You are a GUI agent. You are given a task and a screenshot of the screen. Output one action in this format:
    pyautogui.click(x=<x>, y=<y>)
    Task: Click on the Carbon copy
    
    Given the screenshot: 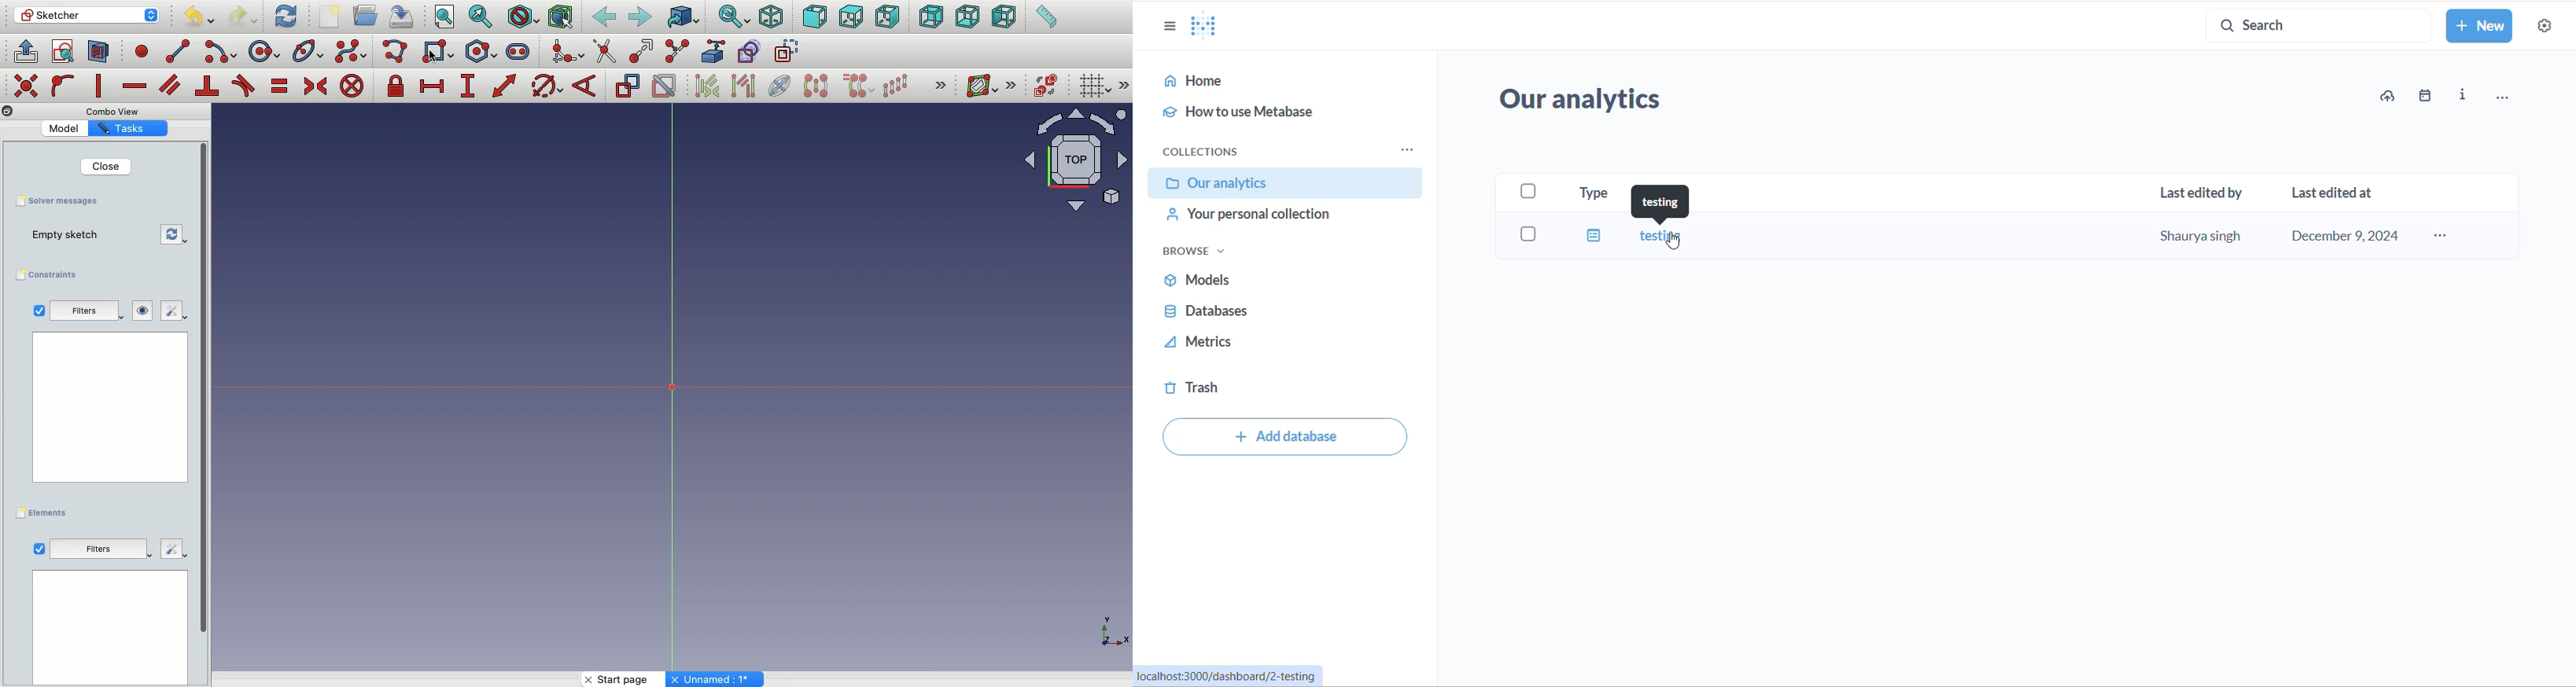 What is the action you would take?
    pyautogui.click(x=748, y=51)
    